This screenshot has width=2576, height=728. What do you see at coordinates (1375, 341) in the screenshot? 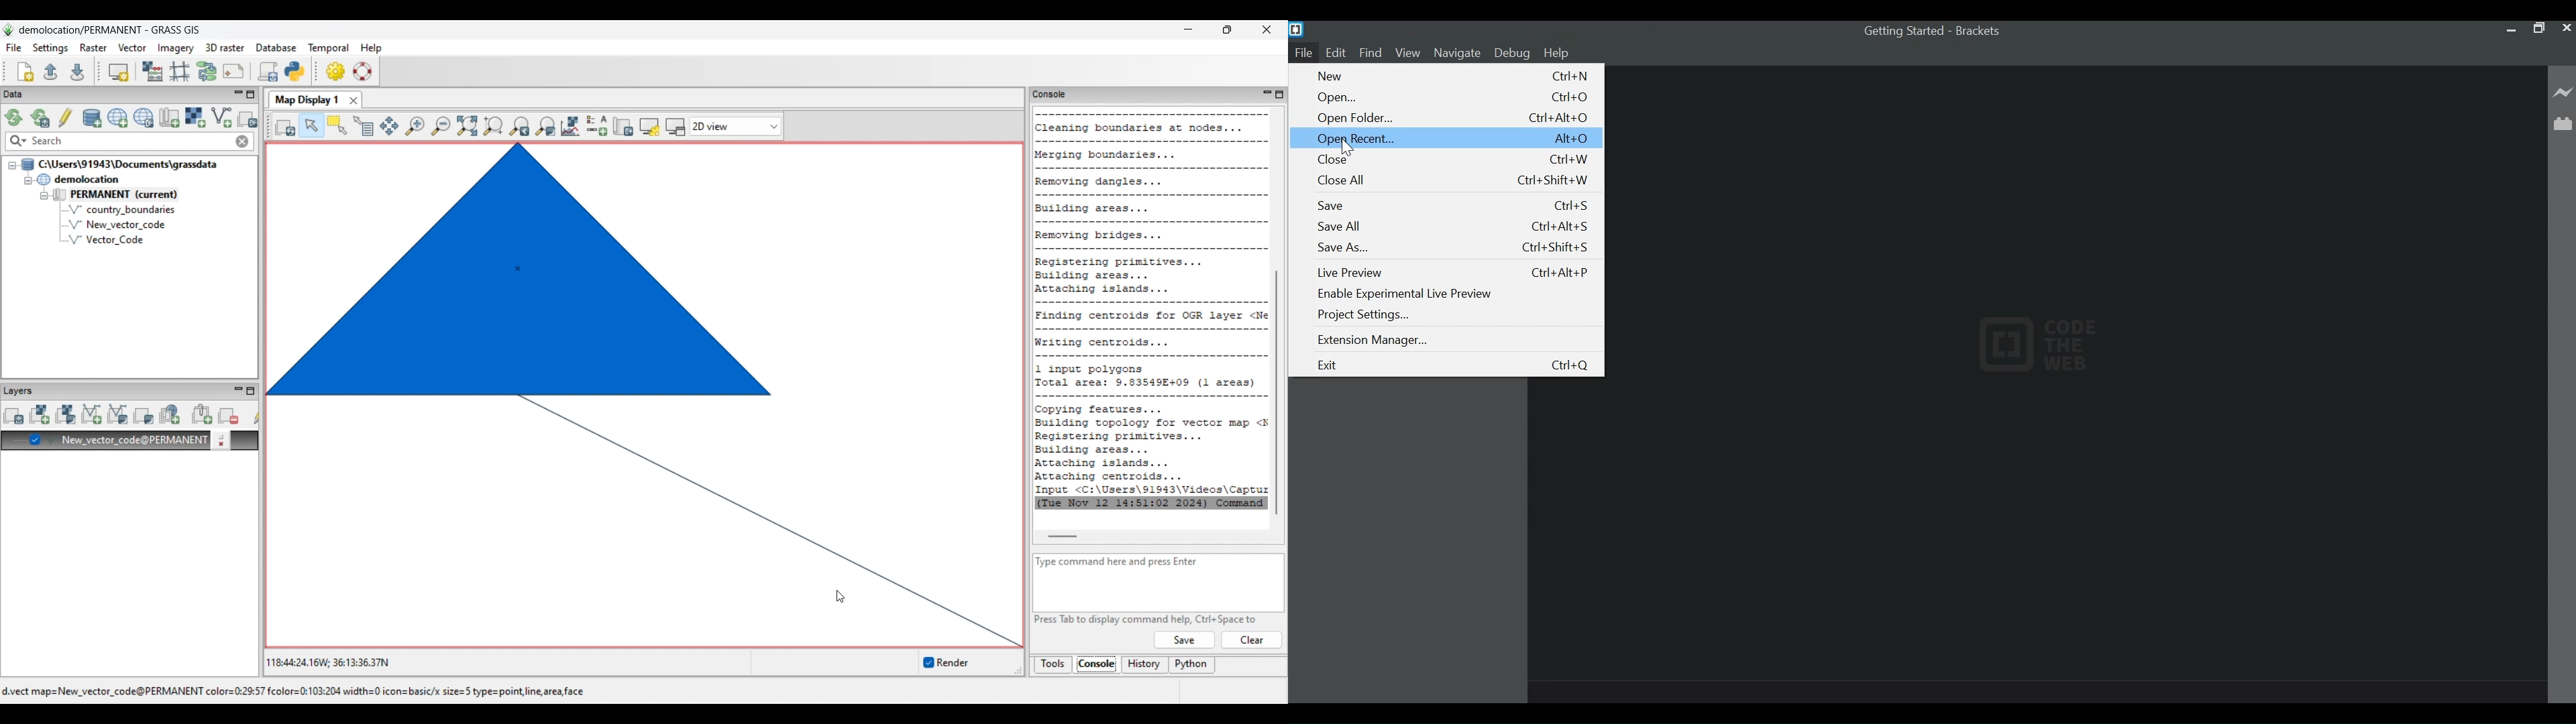
I see `xtension Manager` at bounding box center [1375, 341].